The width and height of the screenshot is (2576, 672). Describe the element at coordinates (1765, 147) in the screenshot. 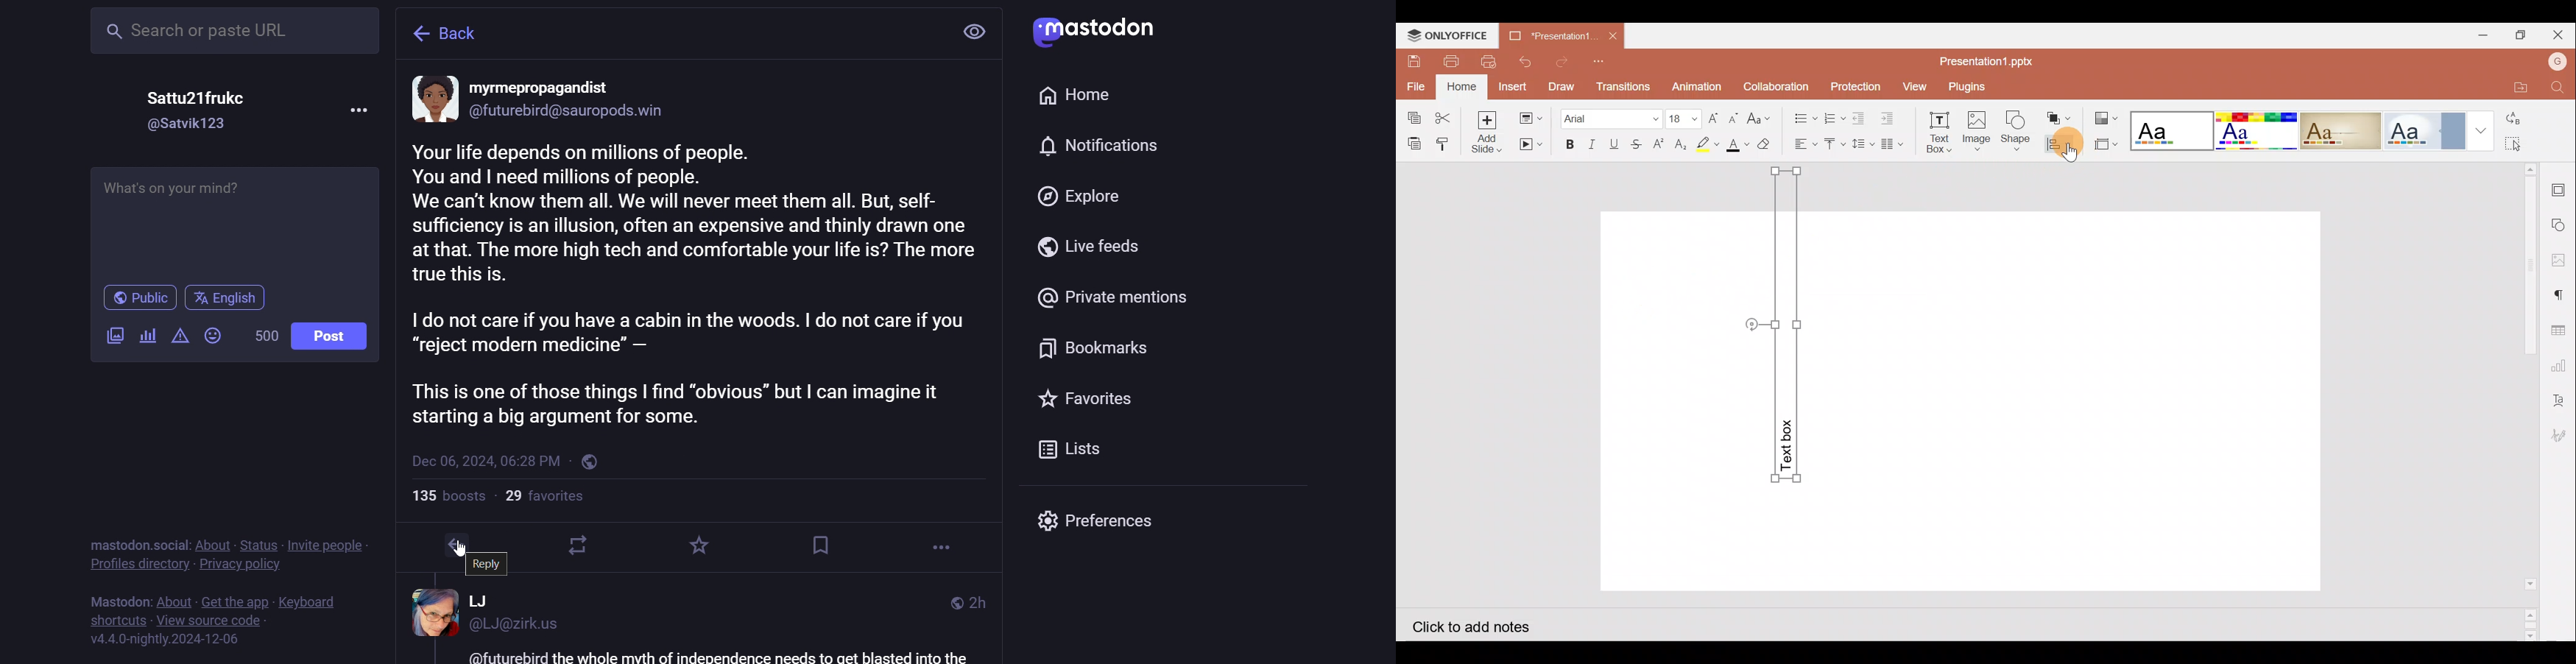

I see `Clear style` at that location.